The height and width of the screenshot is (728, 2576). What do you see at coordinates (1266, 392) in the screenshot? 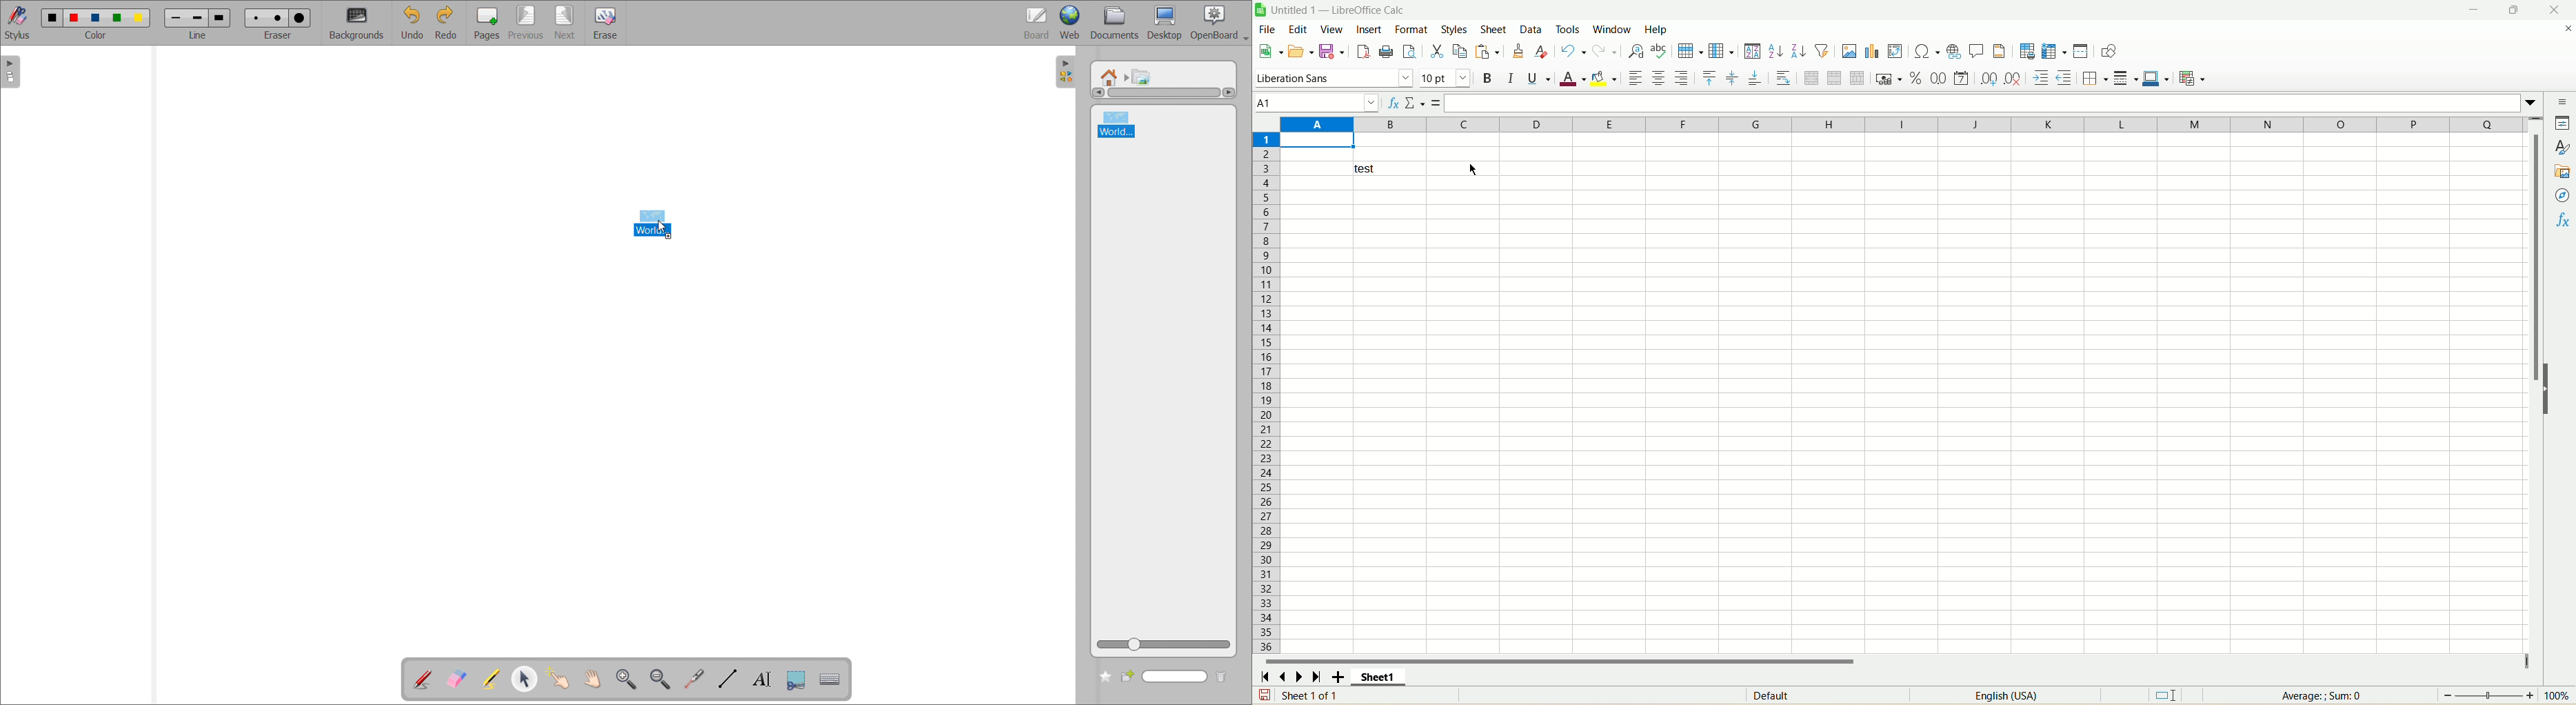
I see `row number` at bounding box center [1266, 392].